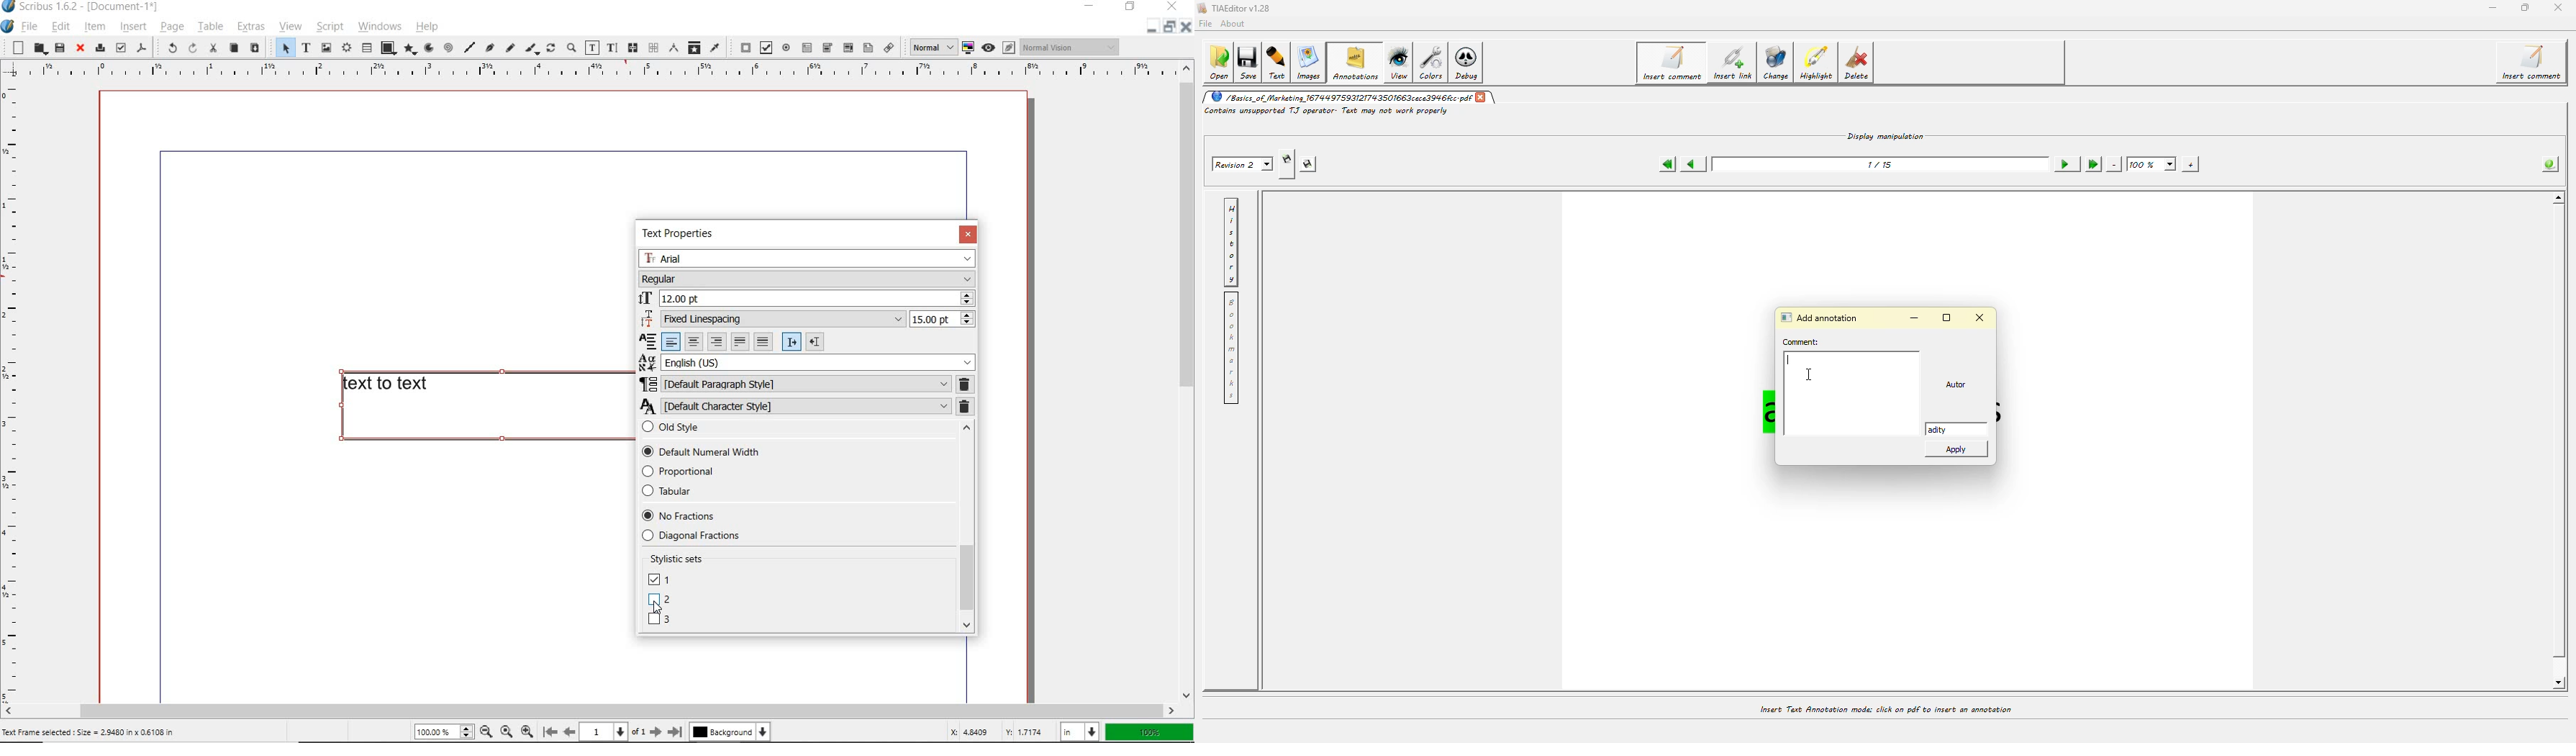 Image resolution: width=2576 pixels, height=756 pixels. I want to click on Right align, so click(716, 342).